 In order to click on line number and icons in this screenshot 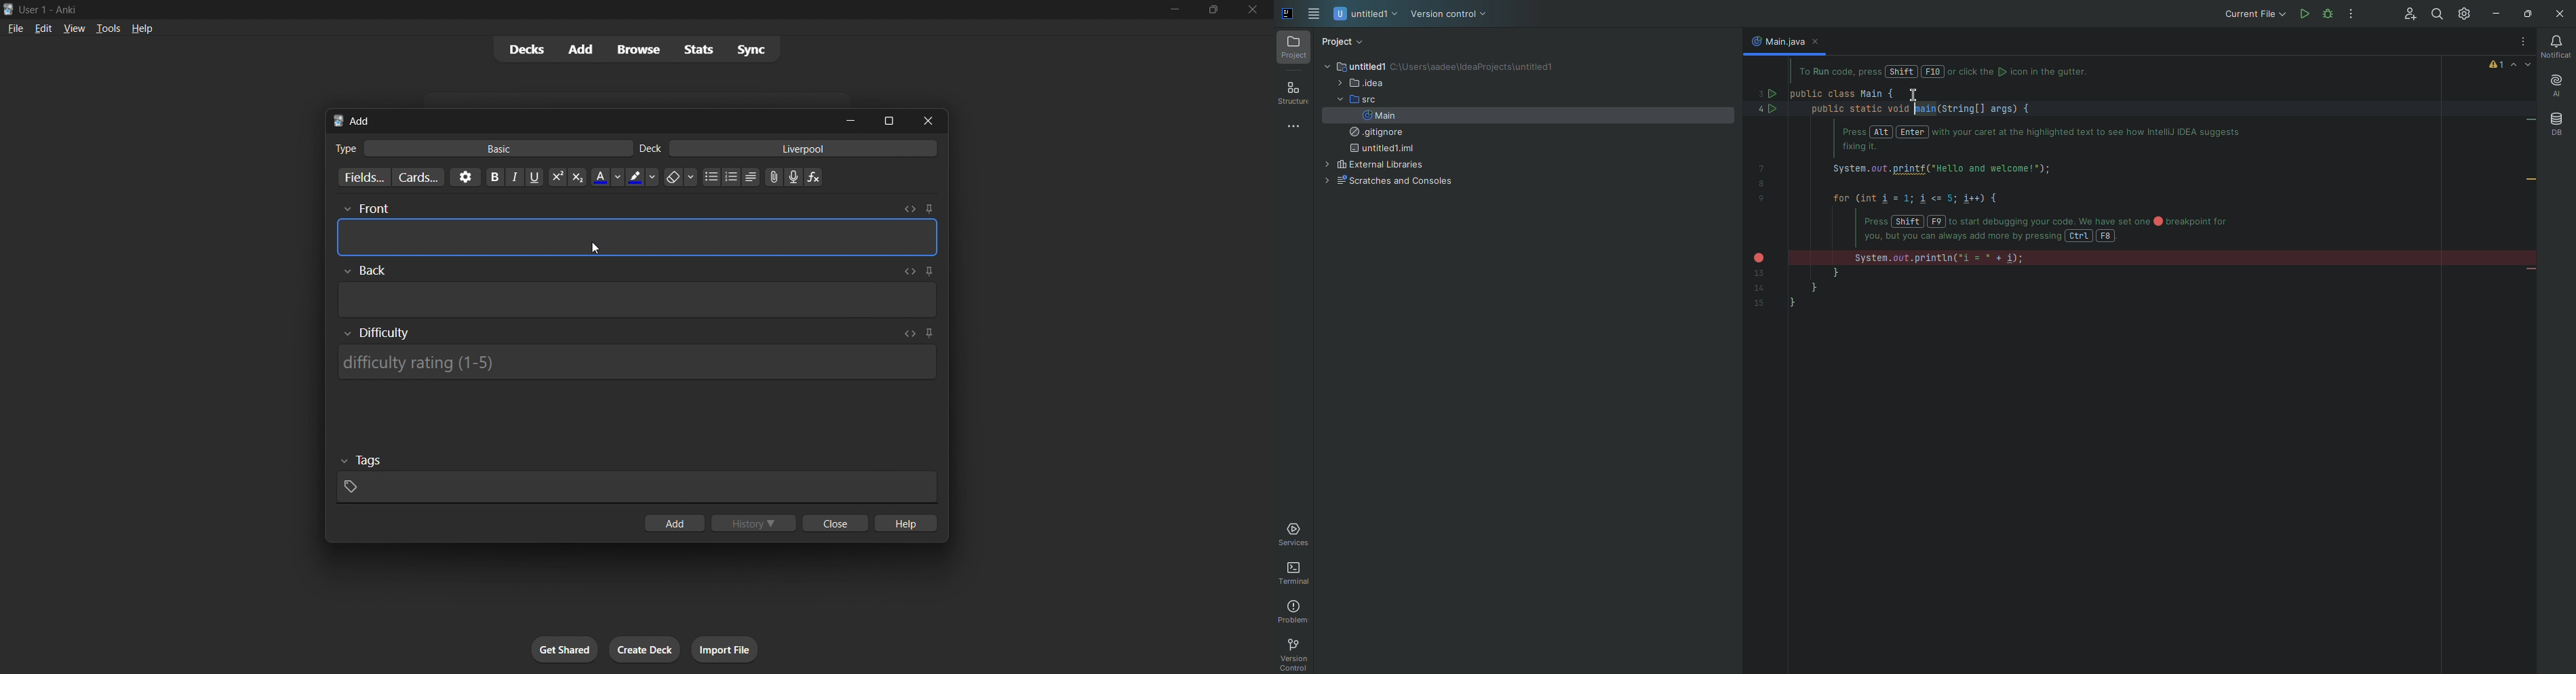, I will do `click(1765, 195)`.